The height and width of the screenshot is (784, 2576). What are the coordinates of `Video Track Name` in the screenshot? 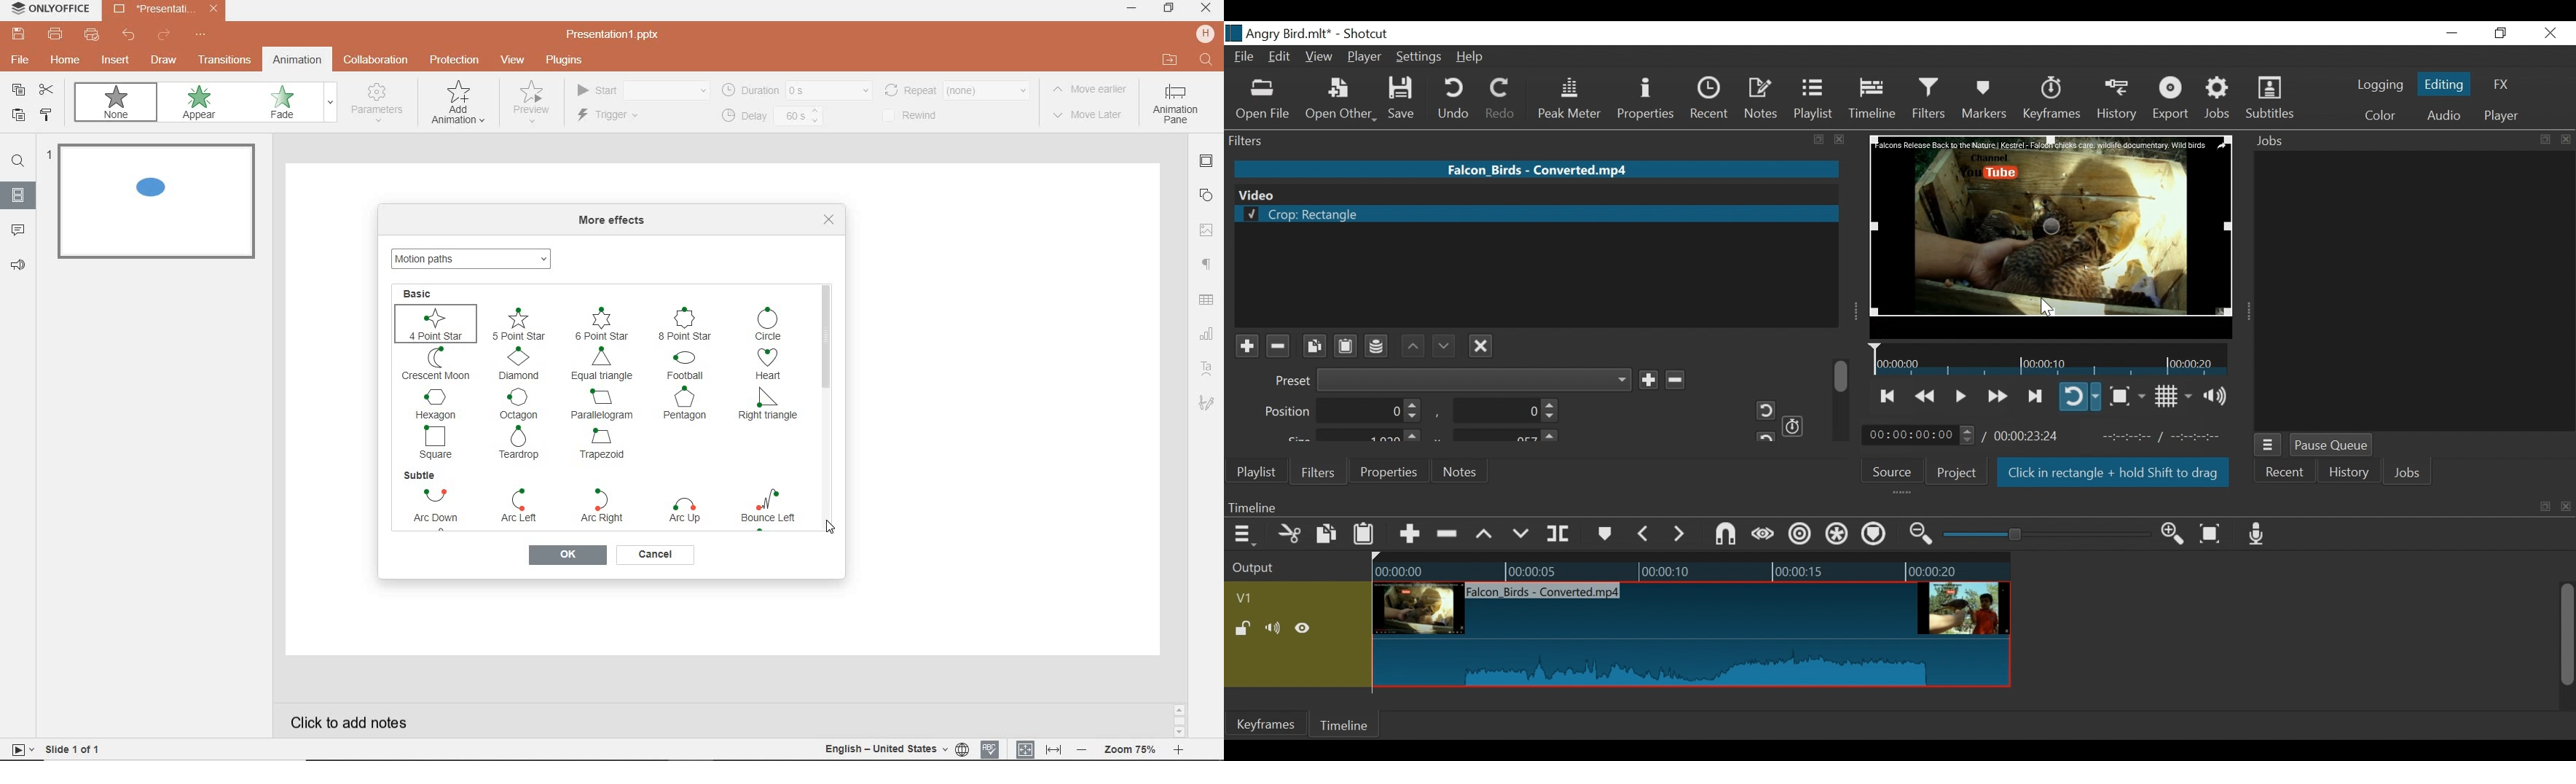 It's located at (1285, 599).